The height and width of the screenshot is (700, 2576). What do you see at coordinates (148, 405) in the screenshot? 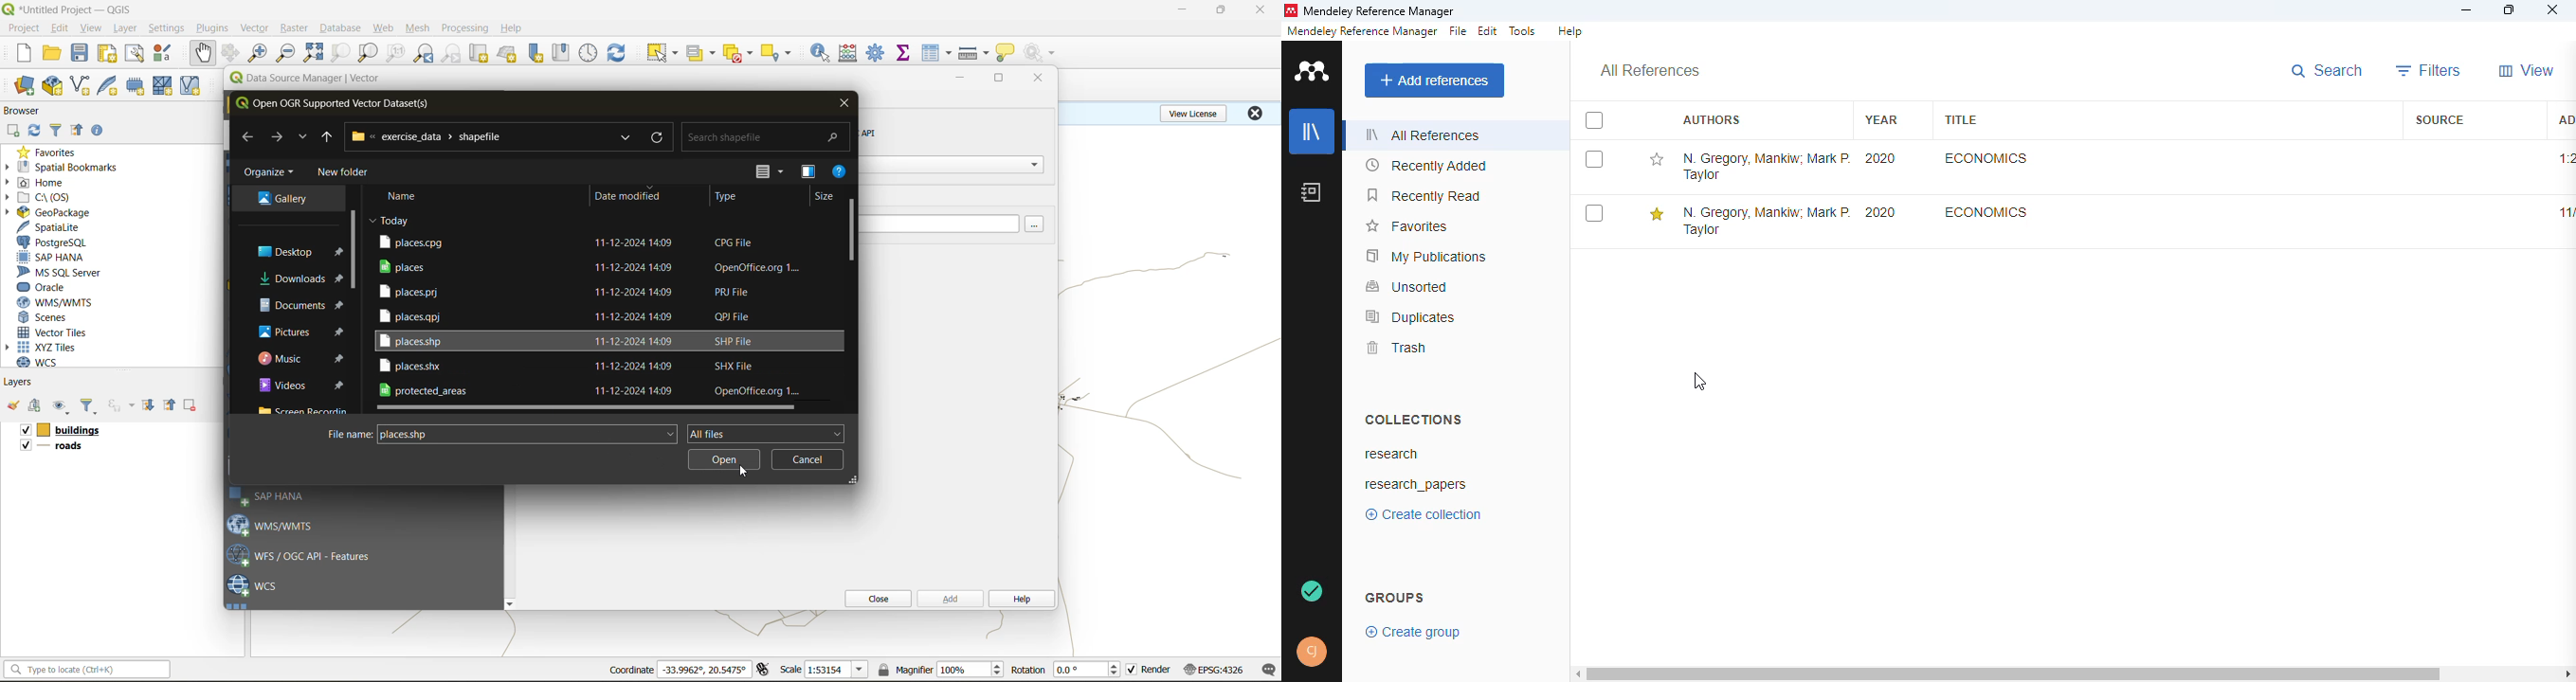
I see `expand all` at bounding box center [148, 405].